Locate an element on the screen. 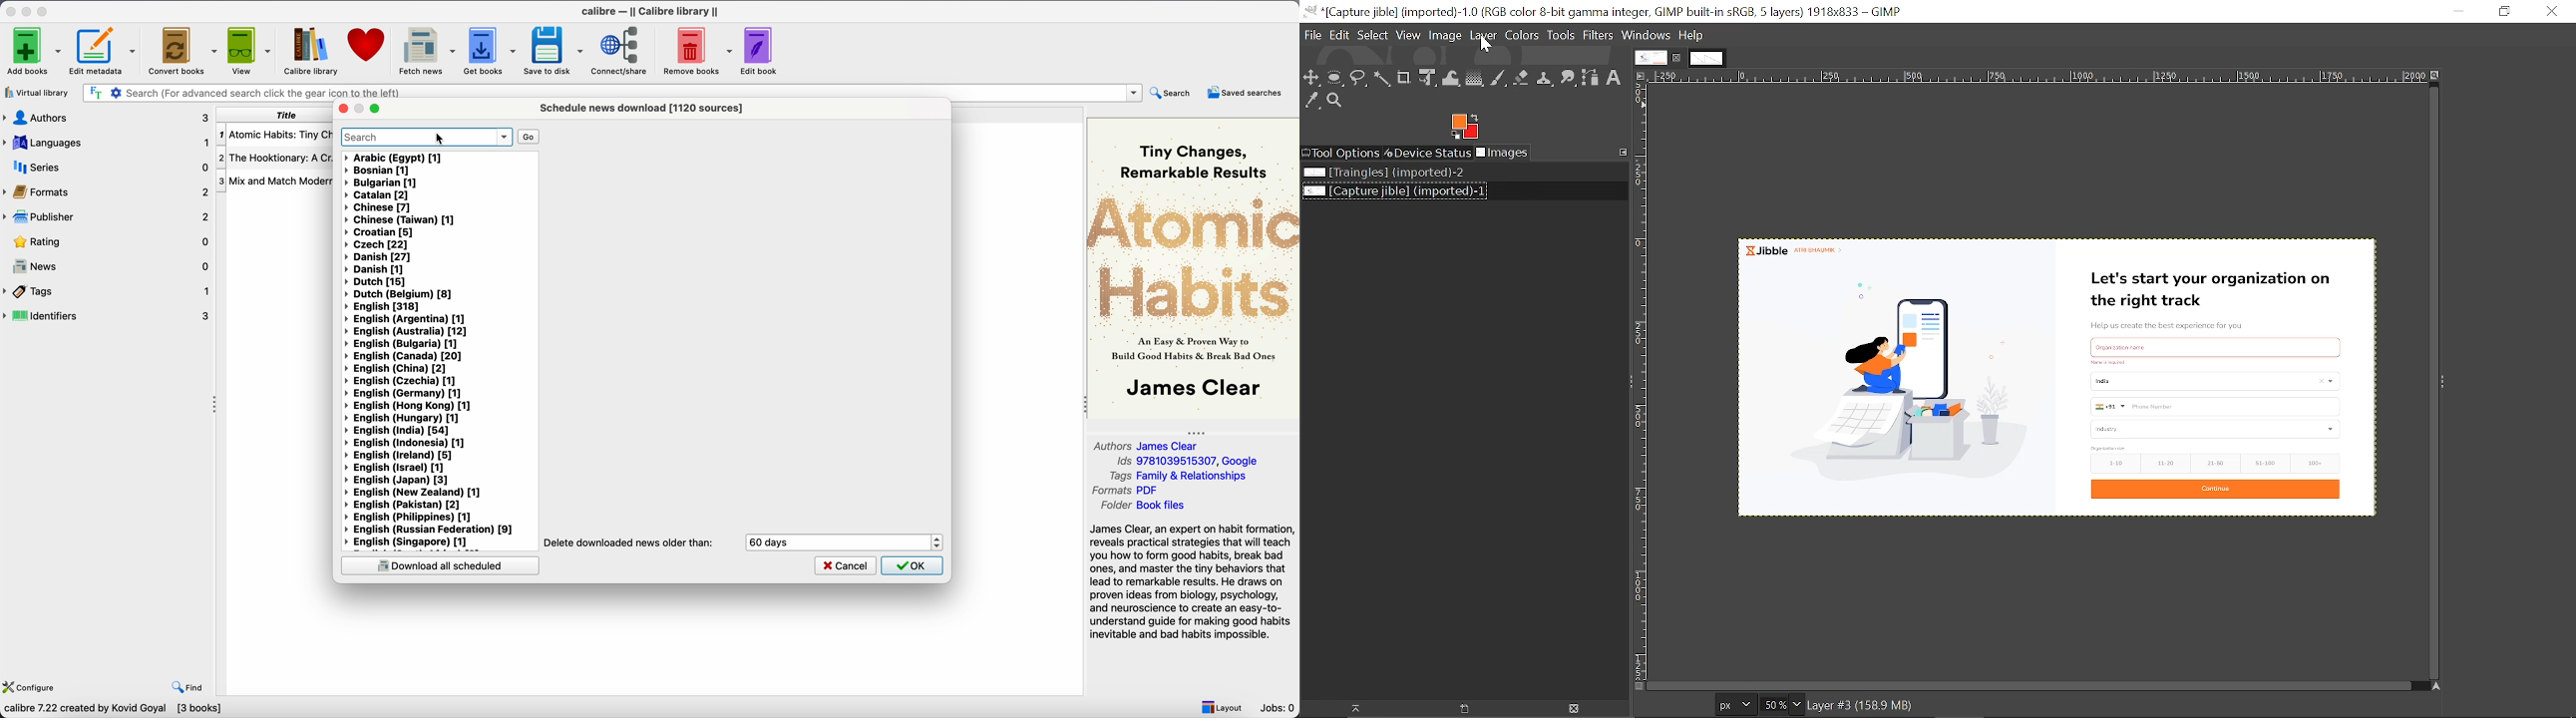 The image size is (2576, 728). edit book is located at coordinates (760, 49).